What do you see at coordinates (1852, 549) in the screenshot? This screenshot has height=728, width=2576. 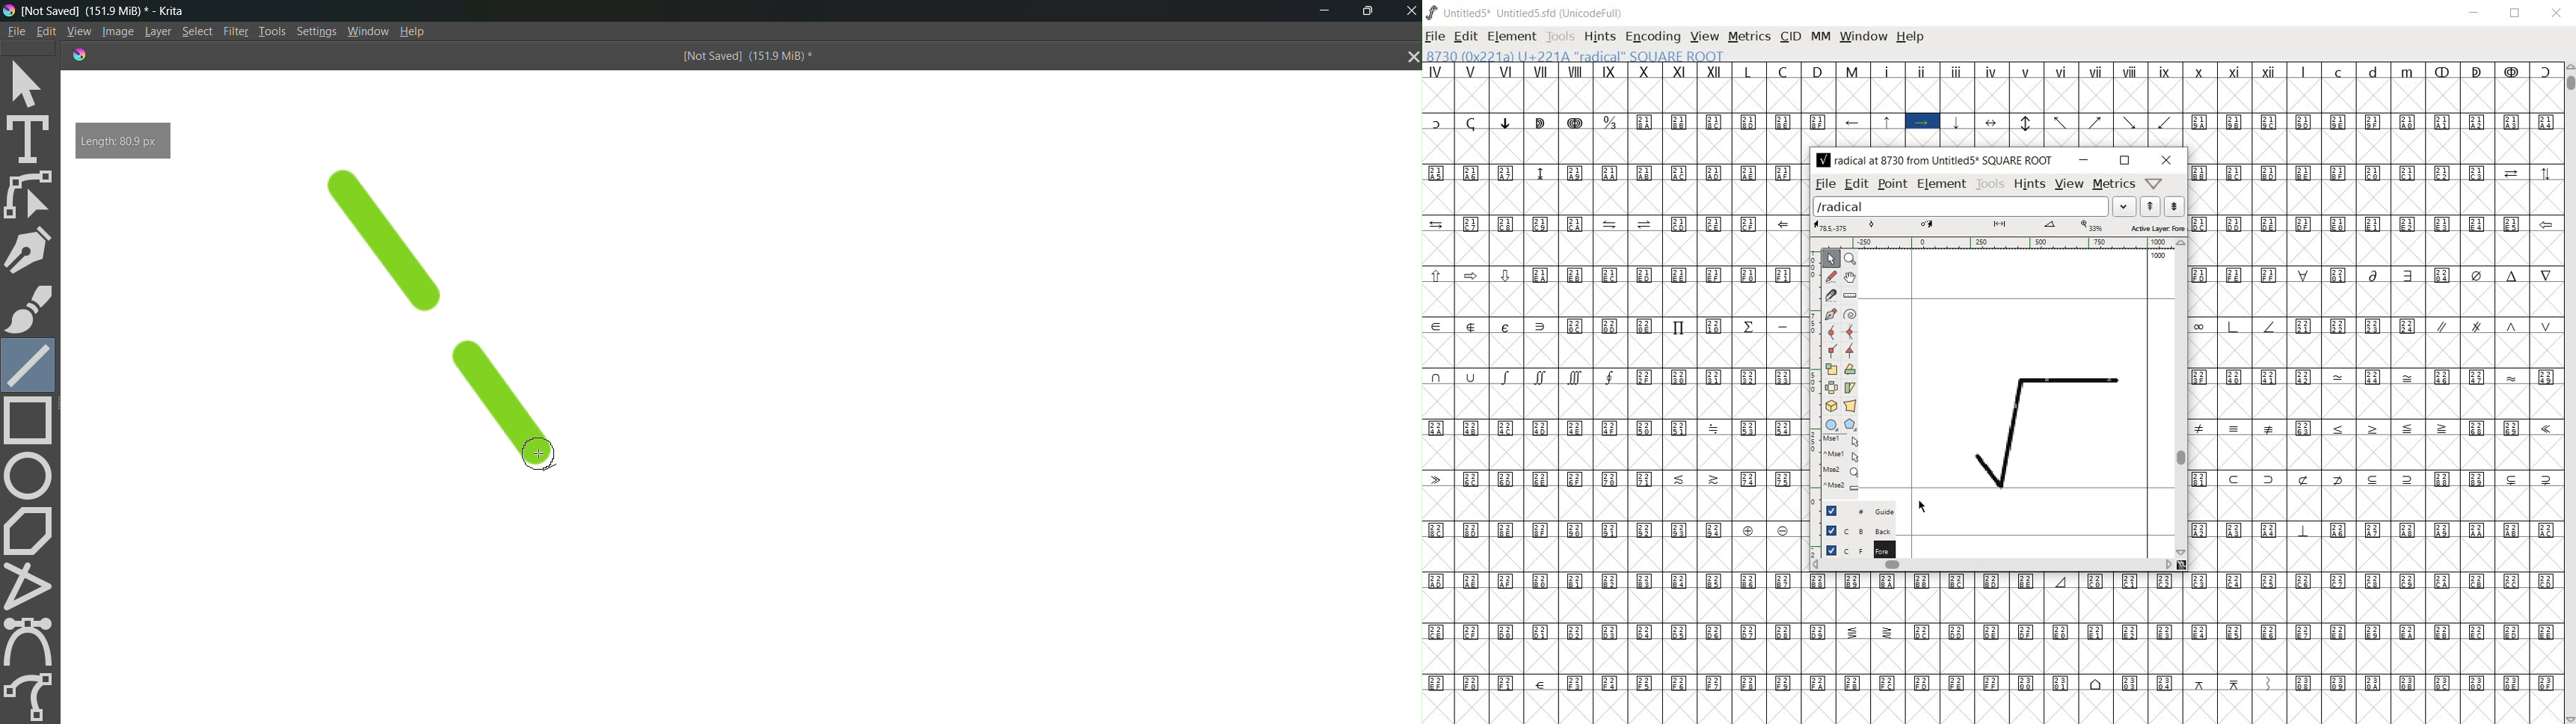 I see `foreground` at bounding box center [1852, 549].